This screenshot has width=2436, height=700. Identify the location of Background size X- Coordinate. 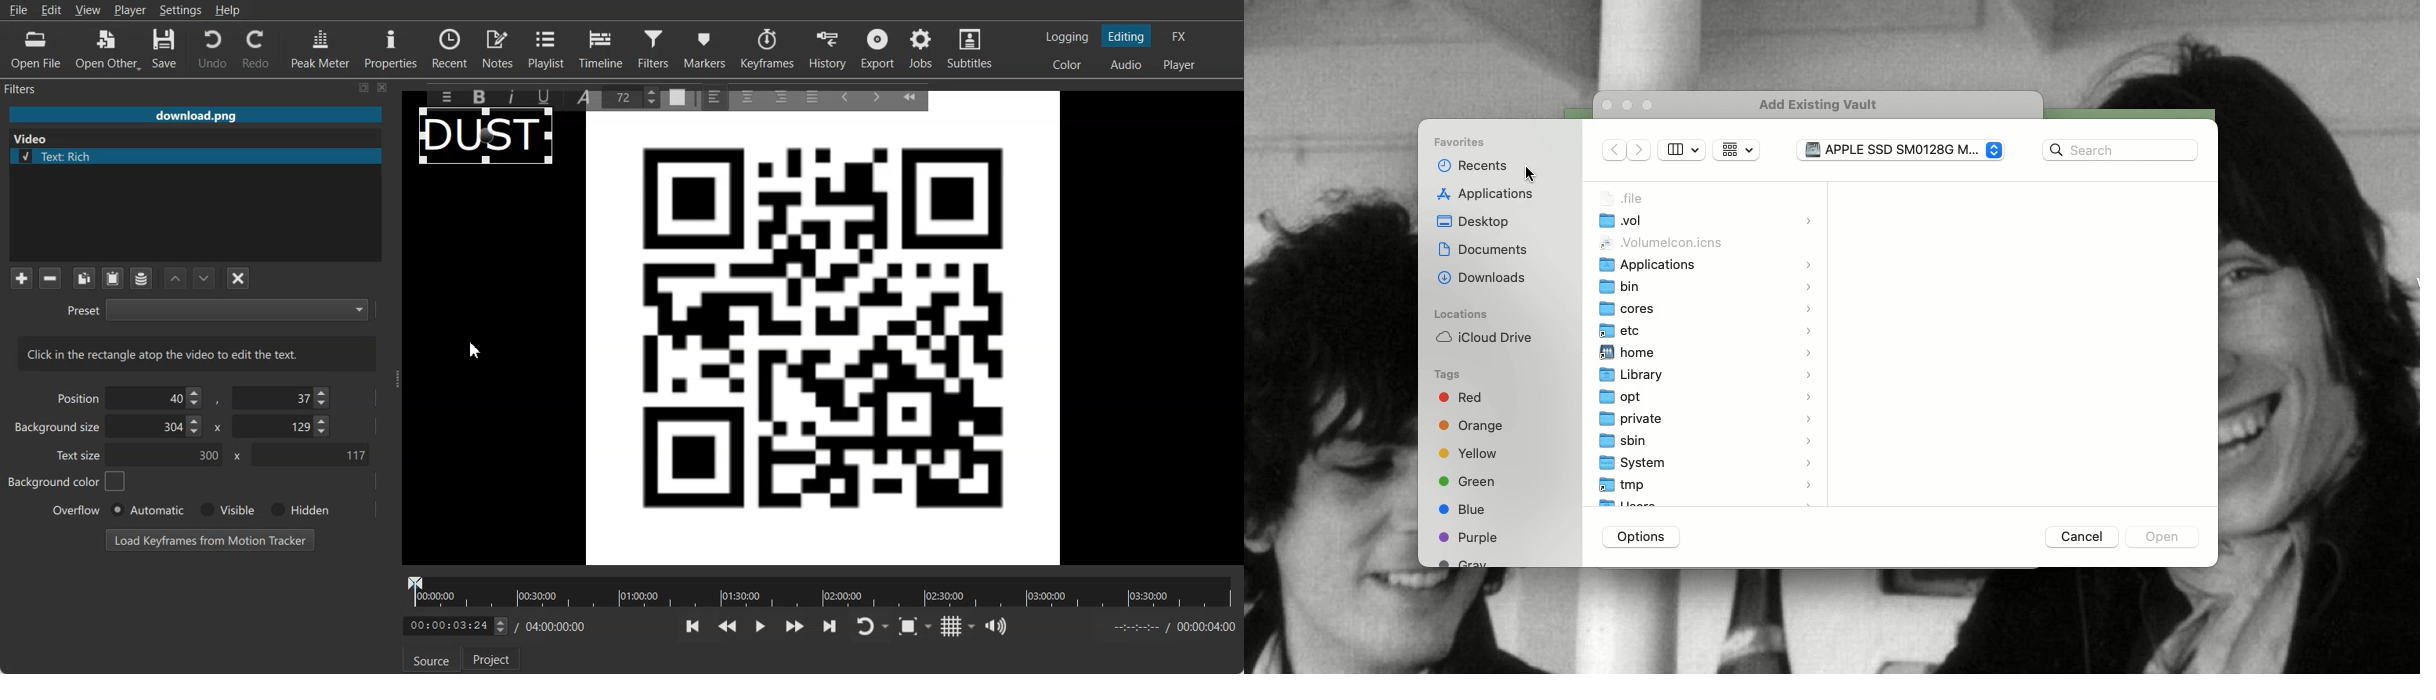
(158, 428).